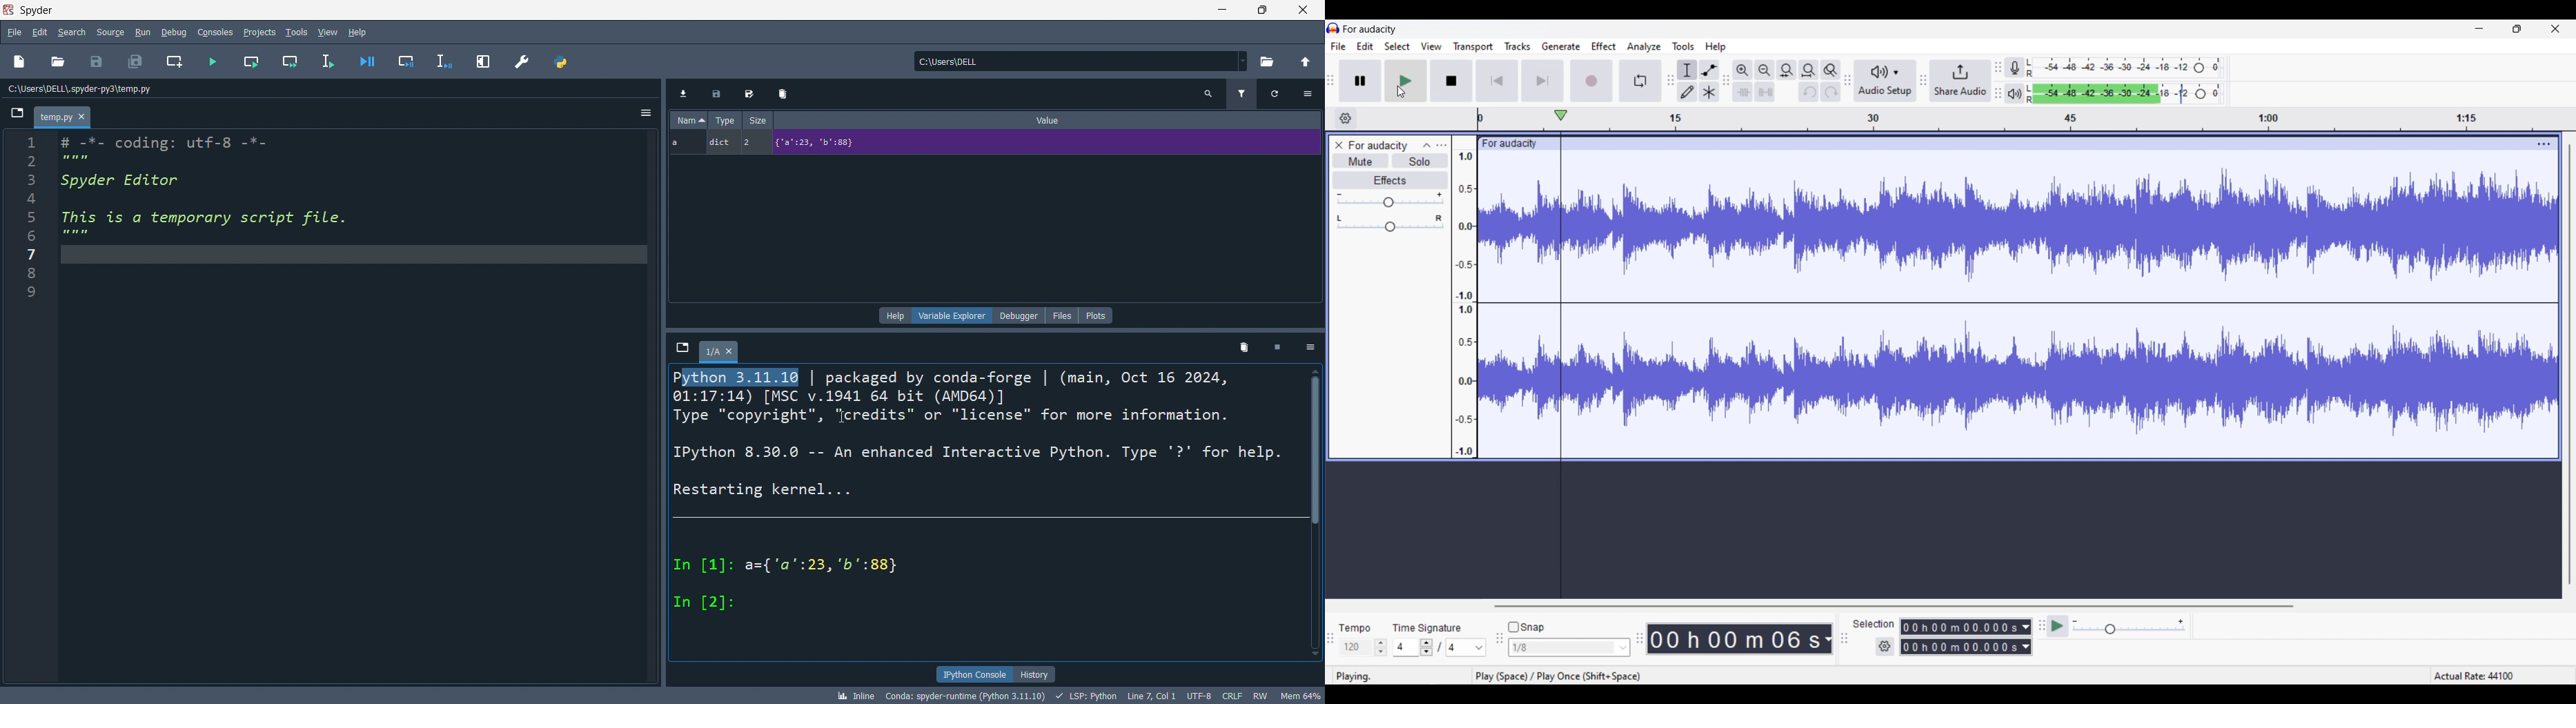  I want to click on Minimize, so click(2479, 29).